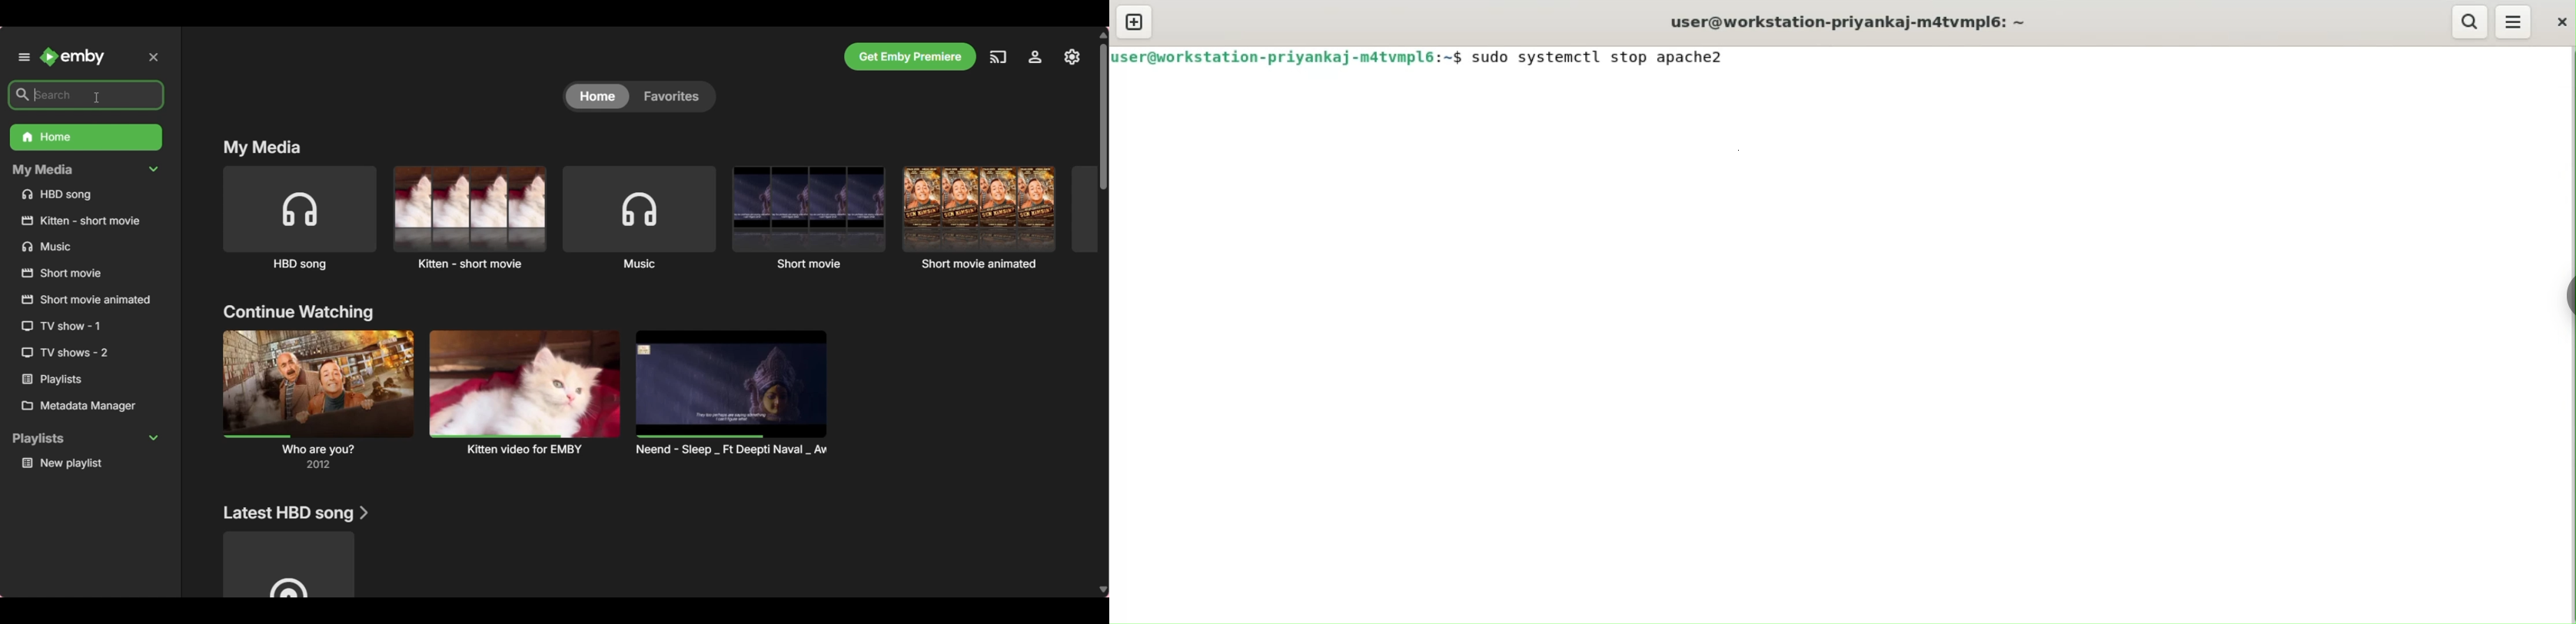  Describe the element at coordinates (1103, 117) in the screenshot. I see `scroll bar` at that location.